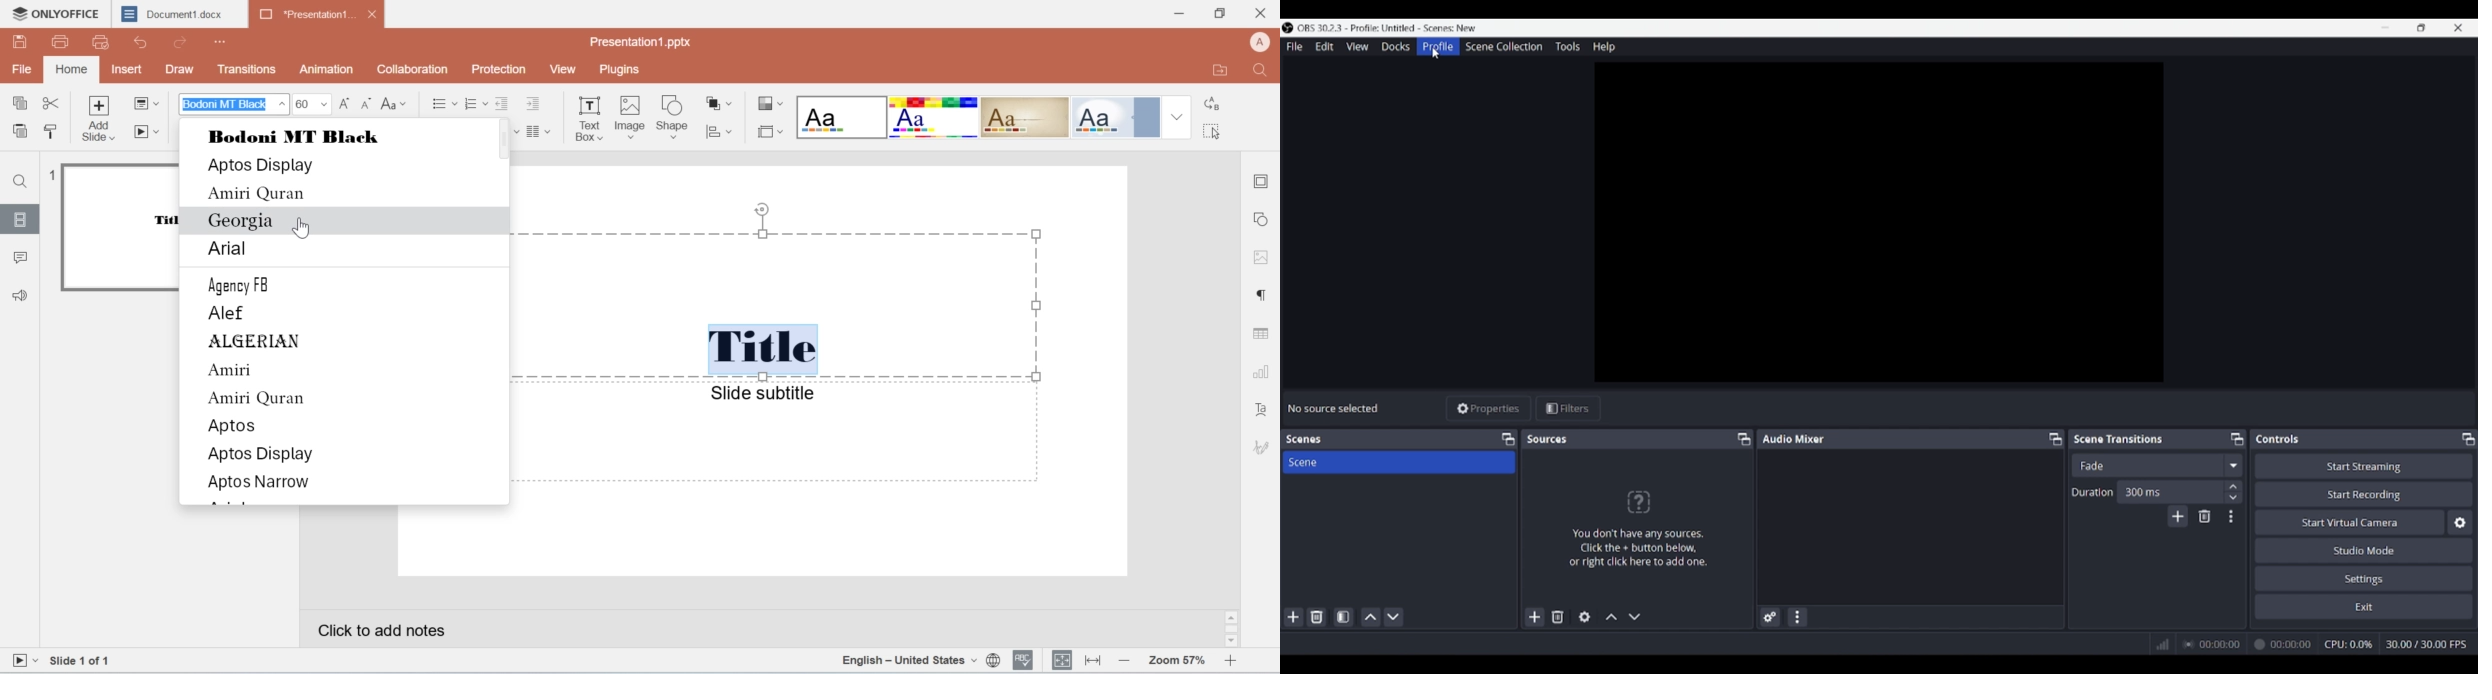 This screenshot has width=2492, height=700. Describe the element at coordinates (1023, 661) in the screenshot. I see `spell check` at that location.